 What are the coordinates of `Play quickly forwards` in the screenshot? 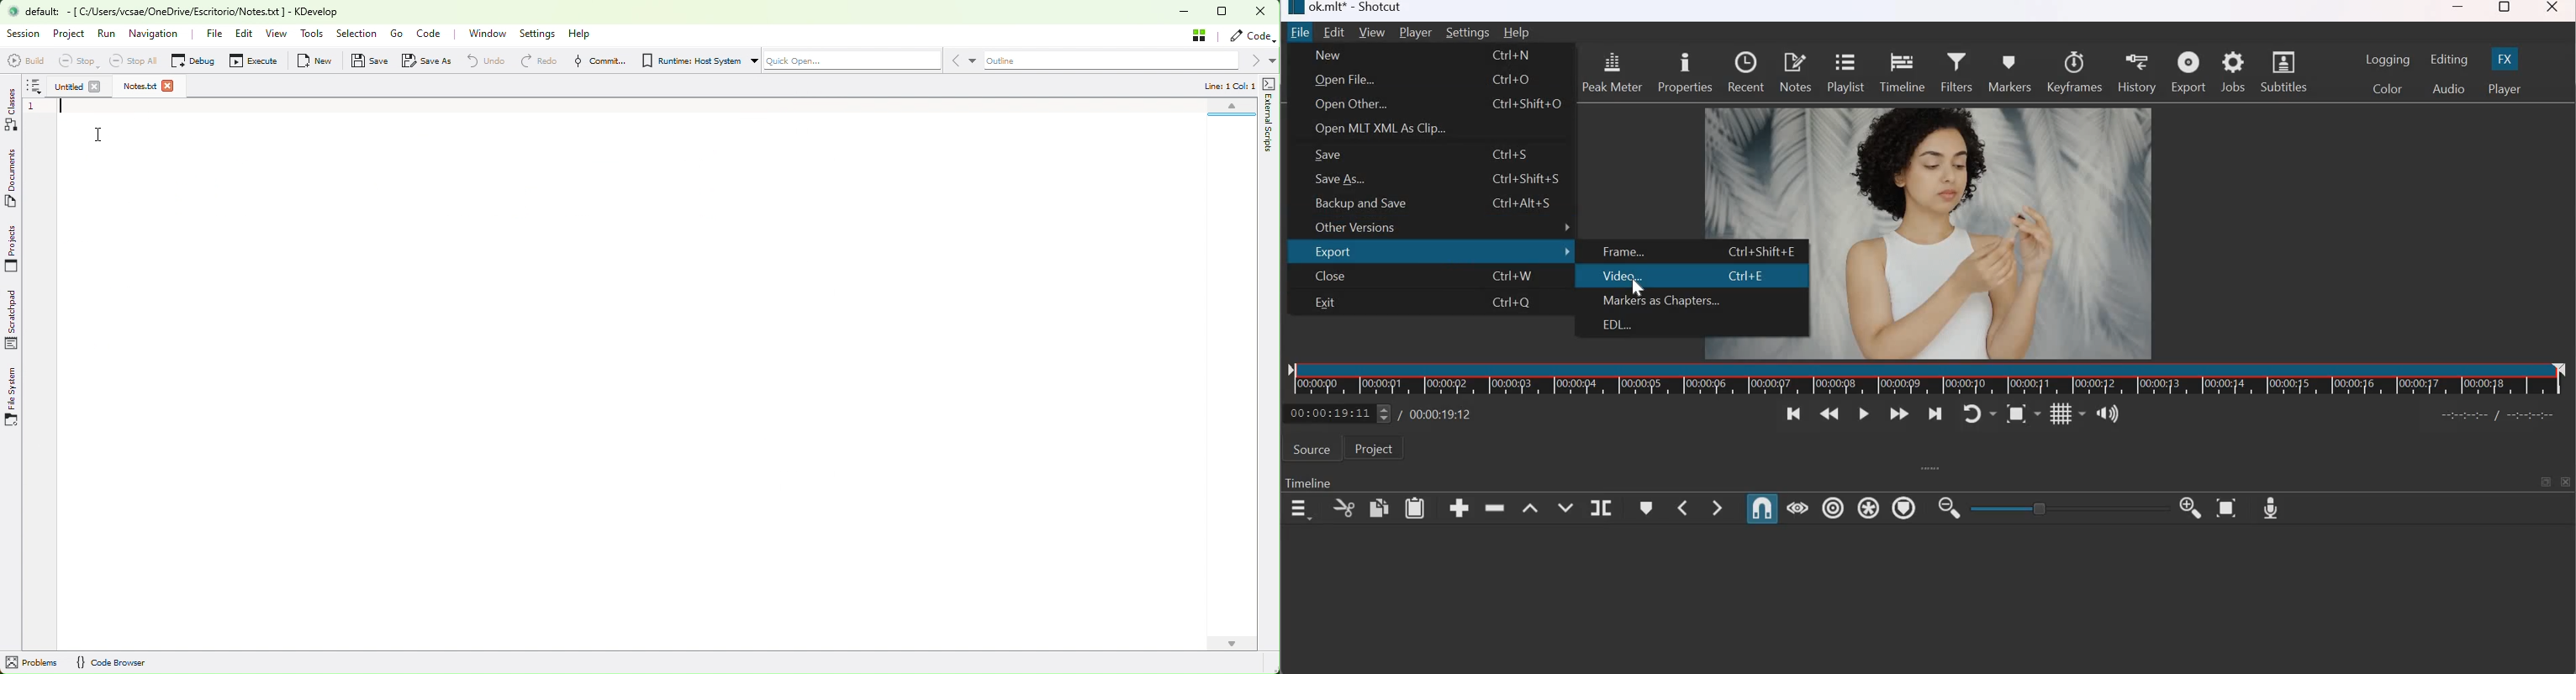 It's located at (1900, 414).